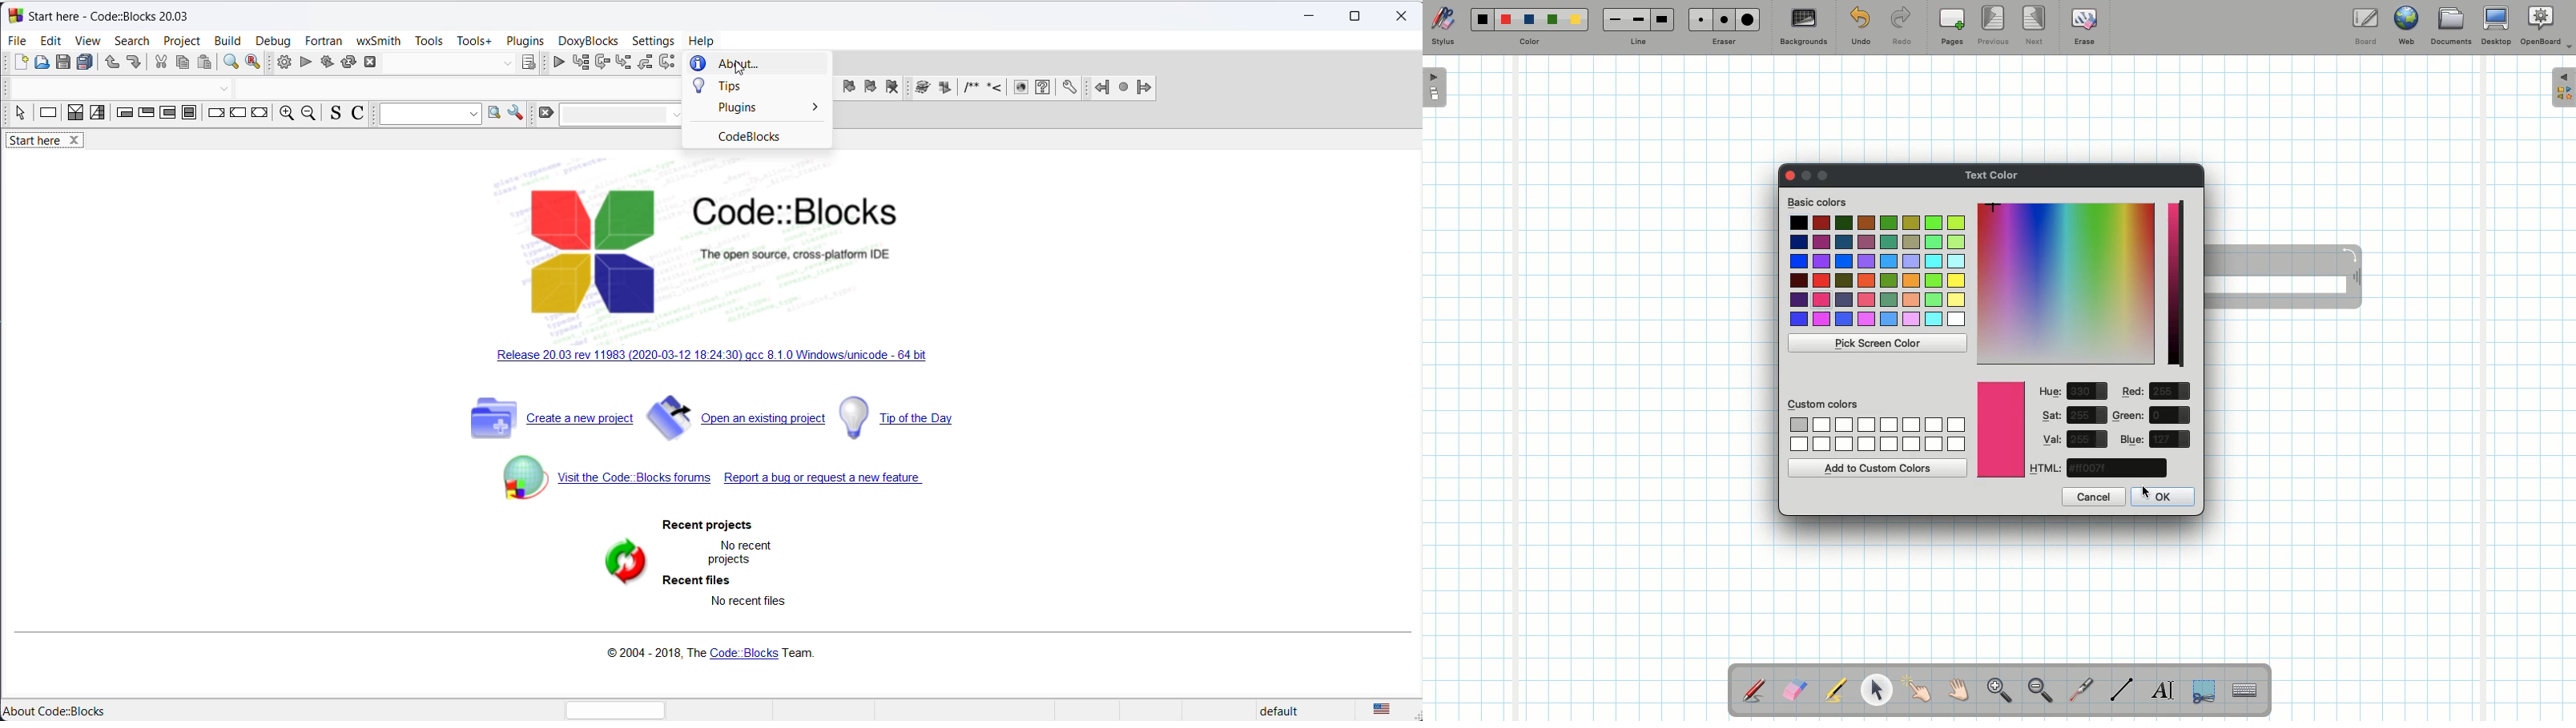 Image resolution: width=2576 pixels, height=728 pixels. What do you see at coordinates (15, 40) in the screenshot?
I see `file` at bounding box center [15, 40].